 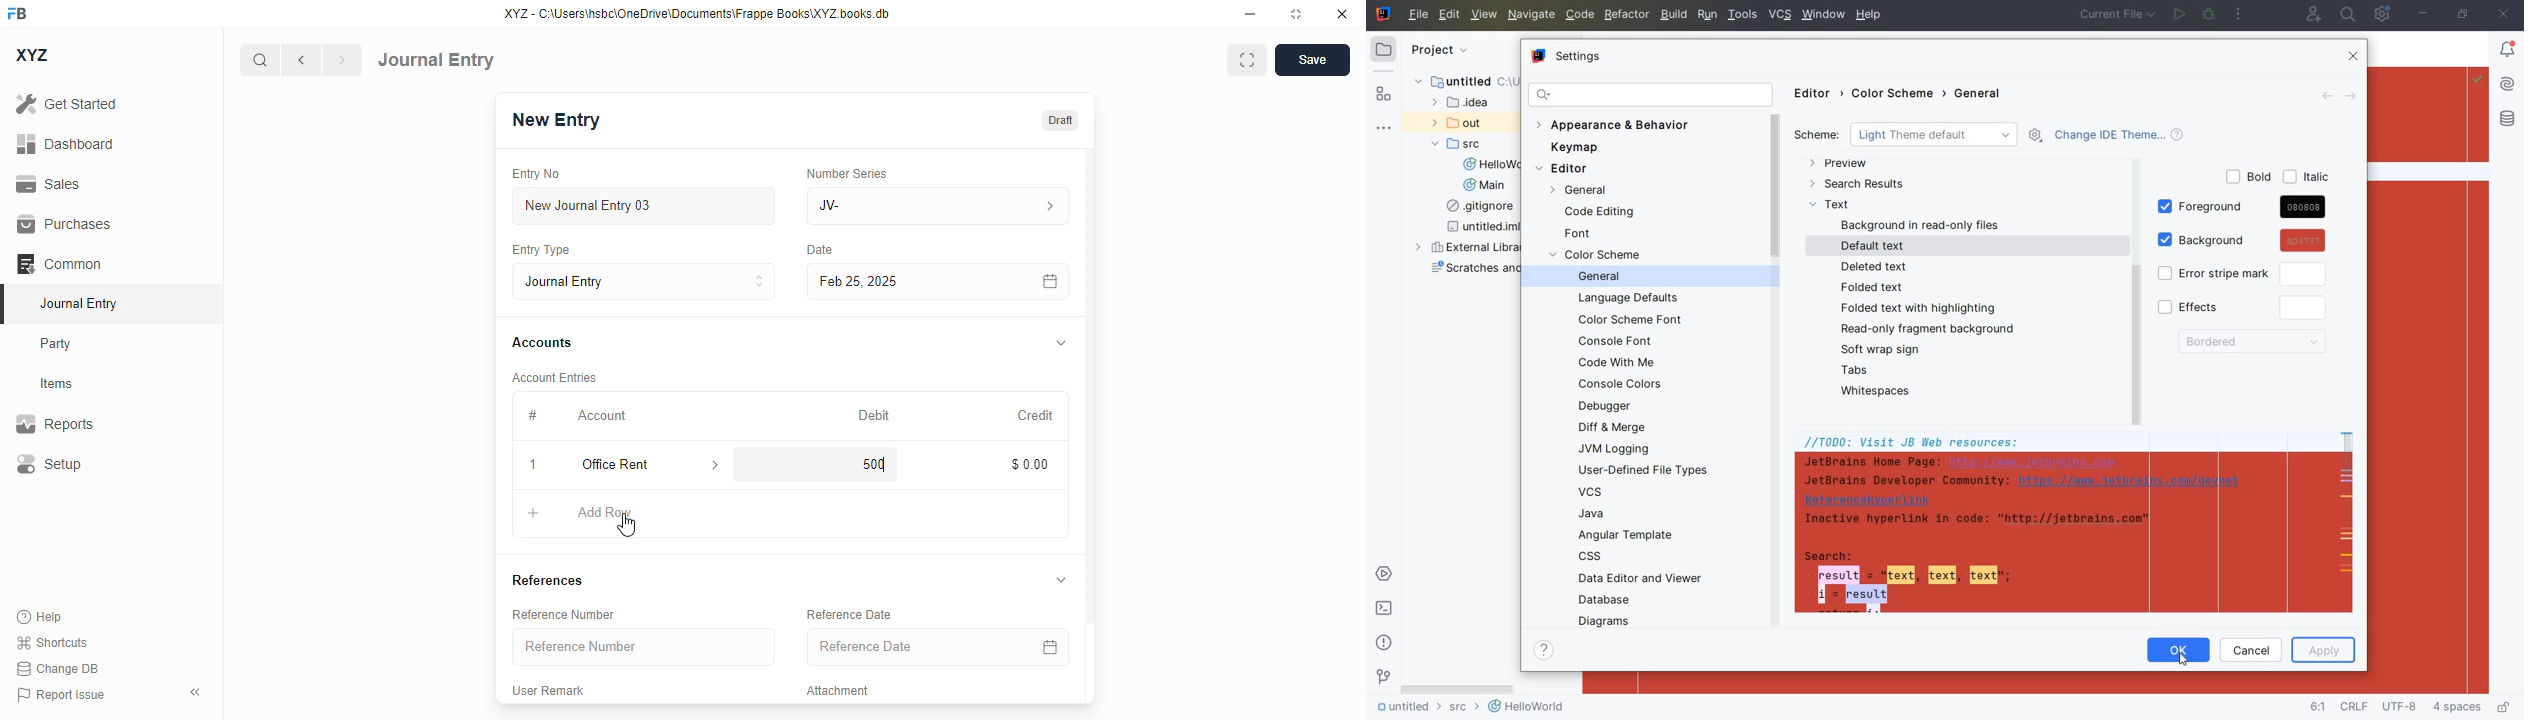 What do you see at coordinates (1251, 13) in the screenshot?
I see `minimize` at bounding box center [1251, 13].